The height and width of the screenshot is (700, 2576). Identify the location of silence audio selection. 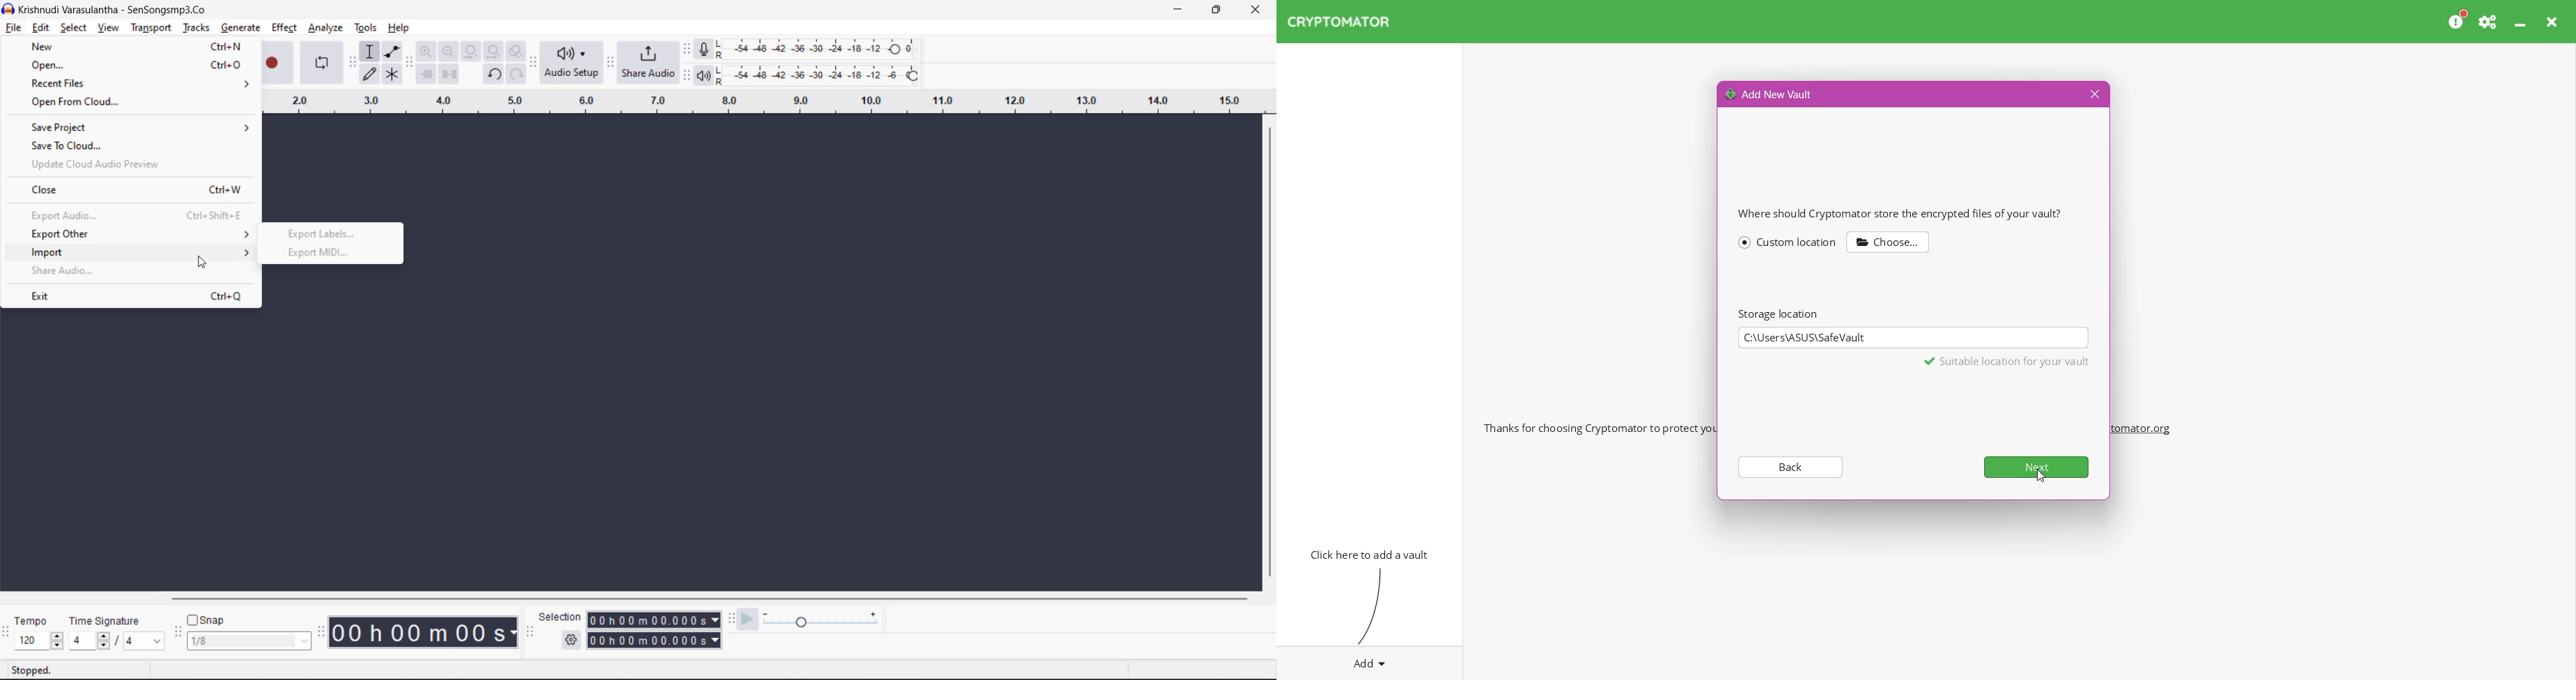
(450, 75).